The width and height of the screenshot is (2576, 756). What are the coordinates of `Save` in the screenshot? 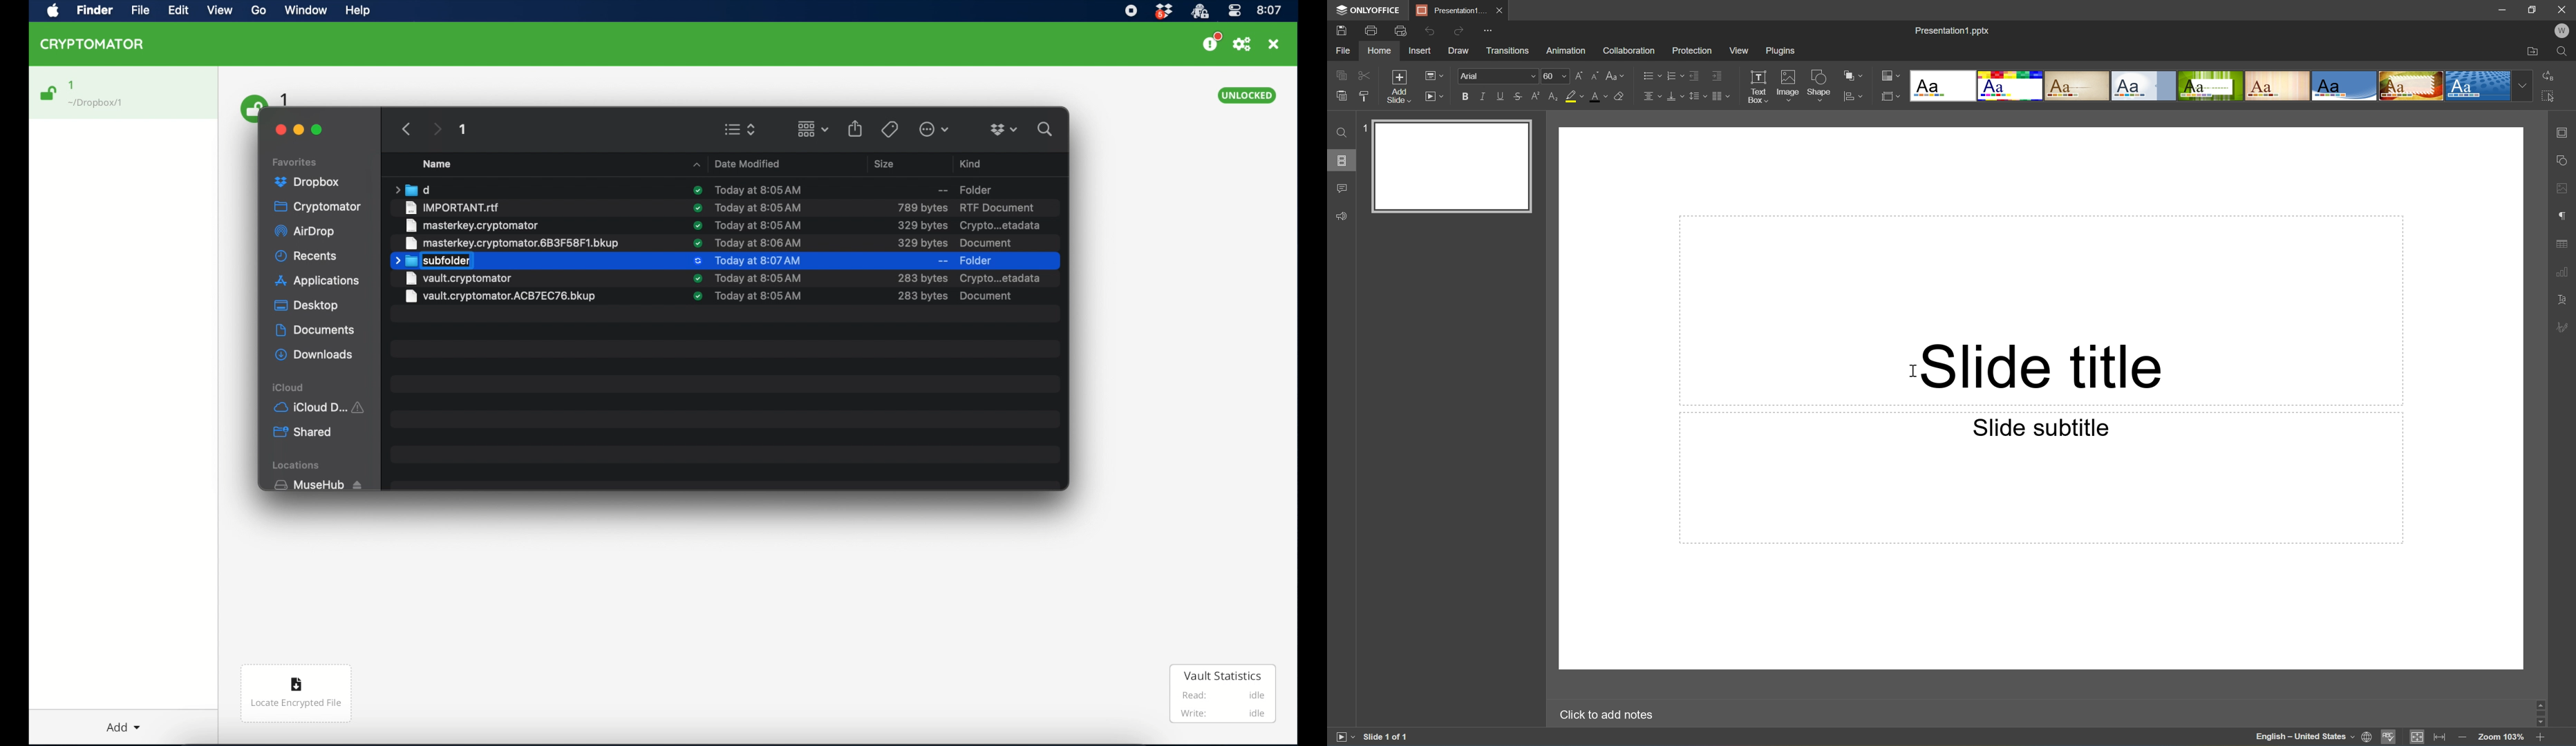 It's located at (1342, 30).